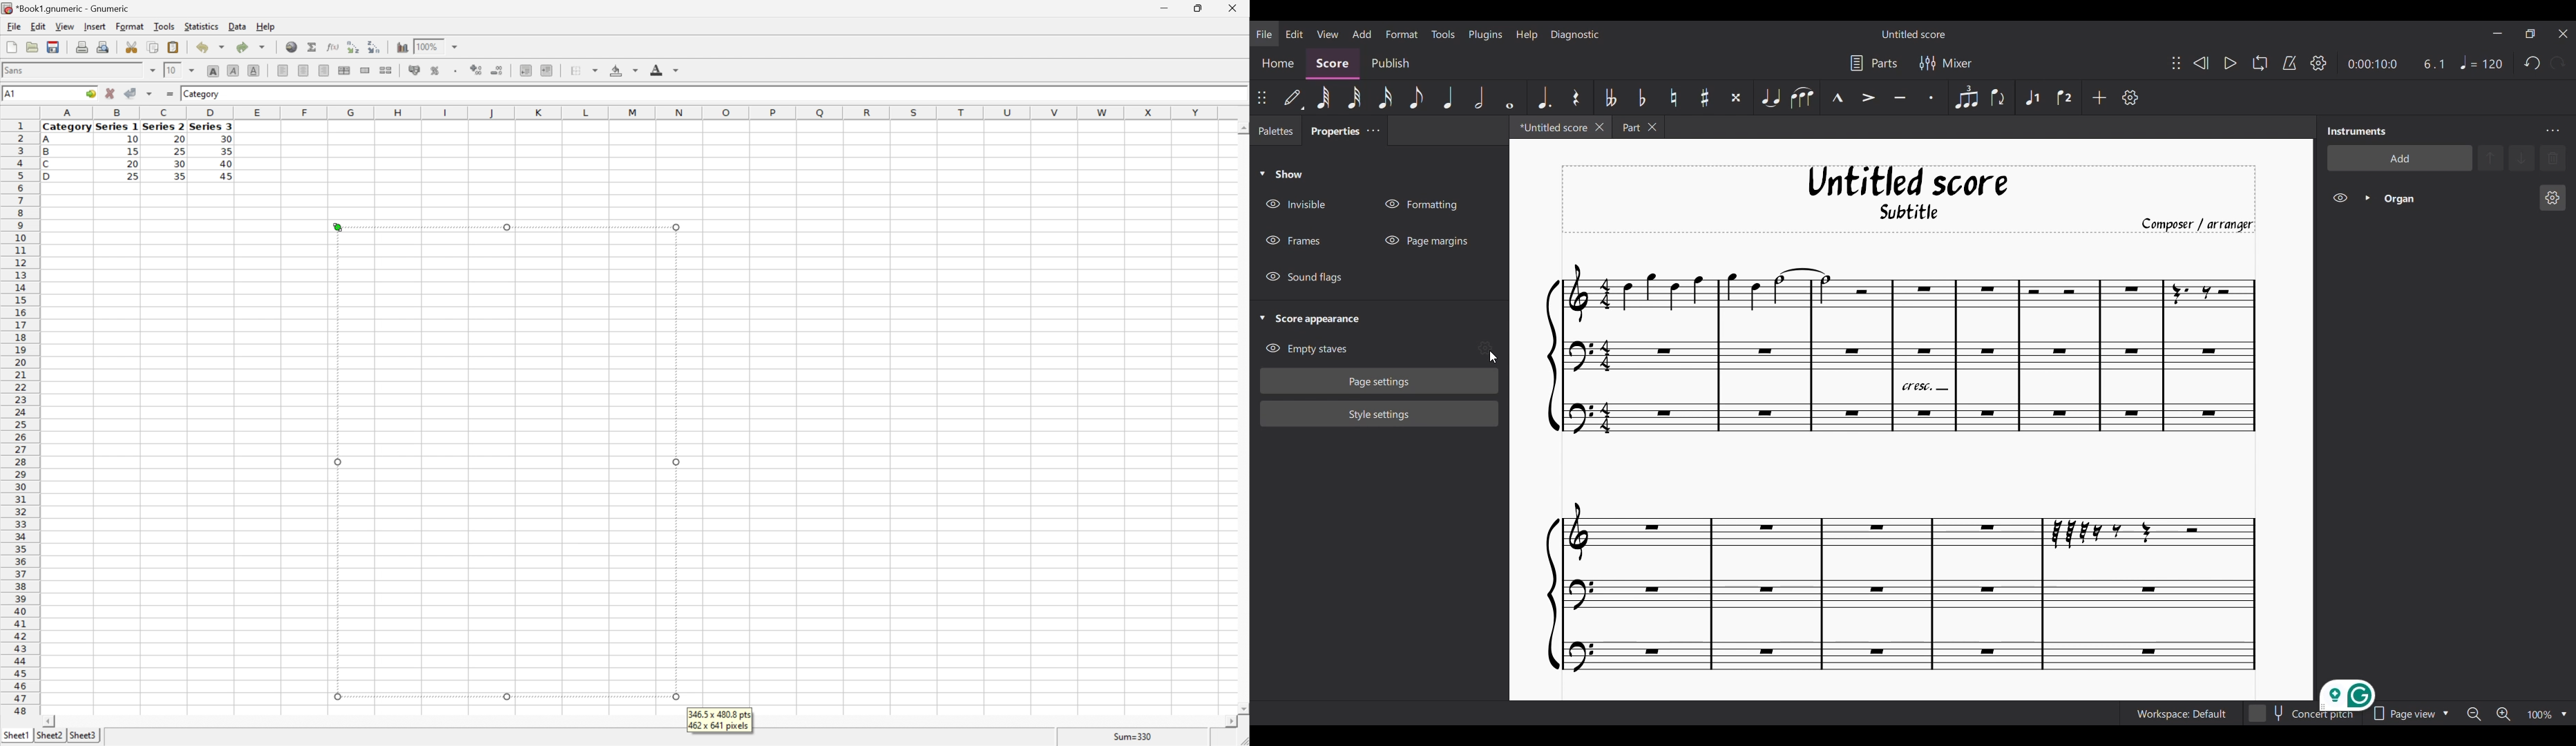 Image resolution: width=2576 pixels, height=756 pixels. Describe the element at coordinates (2357, 131) in the screenshot. I see `Panel title` at that location.